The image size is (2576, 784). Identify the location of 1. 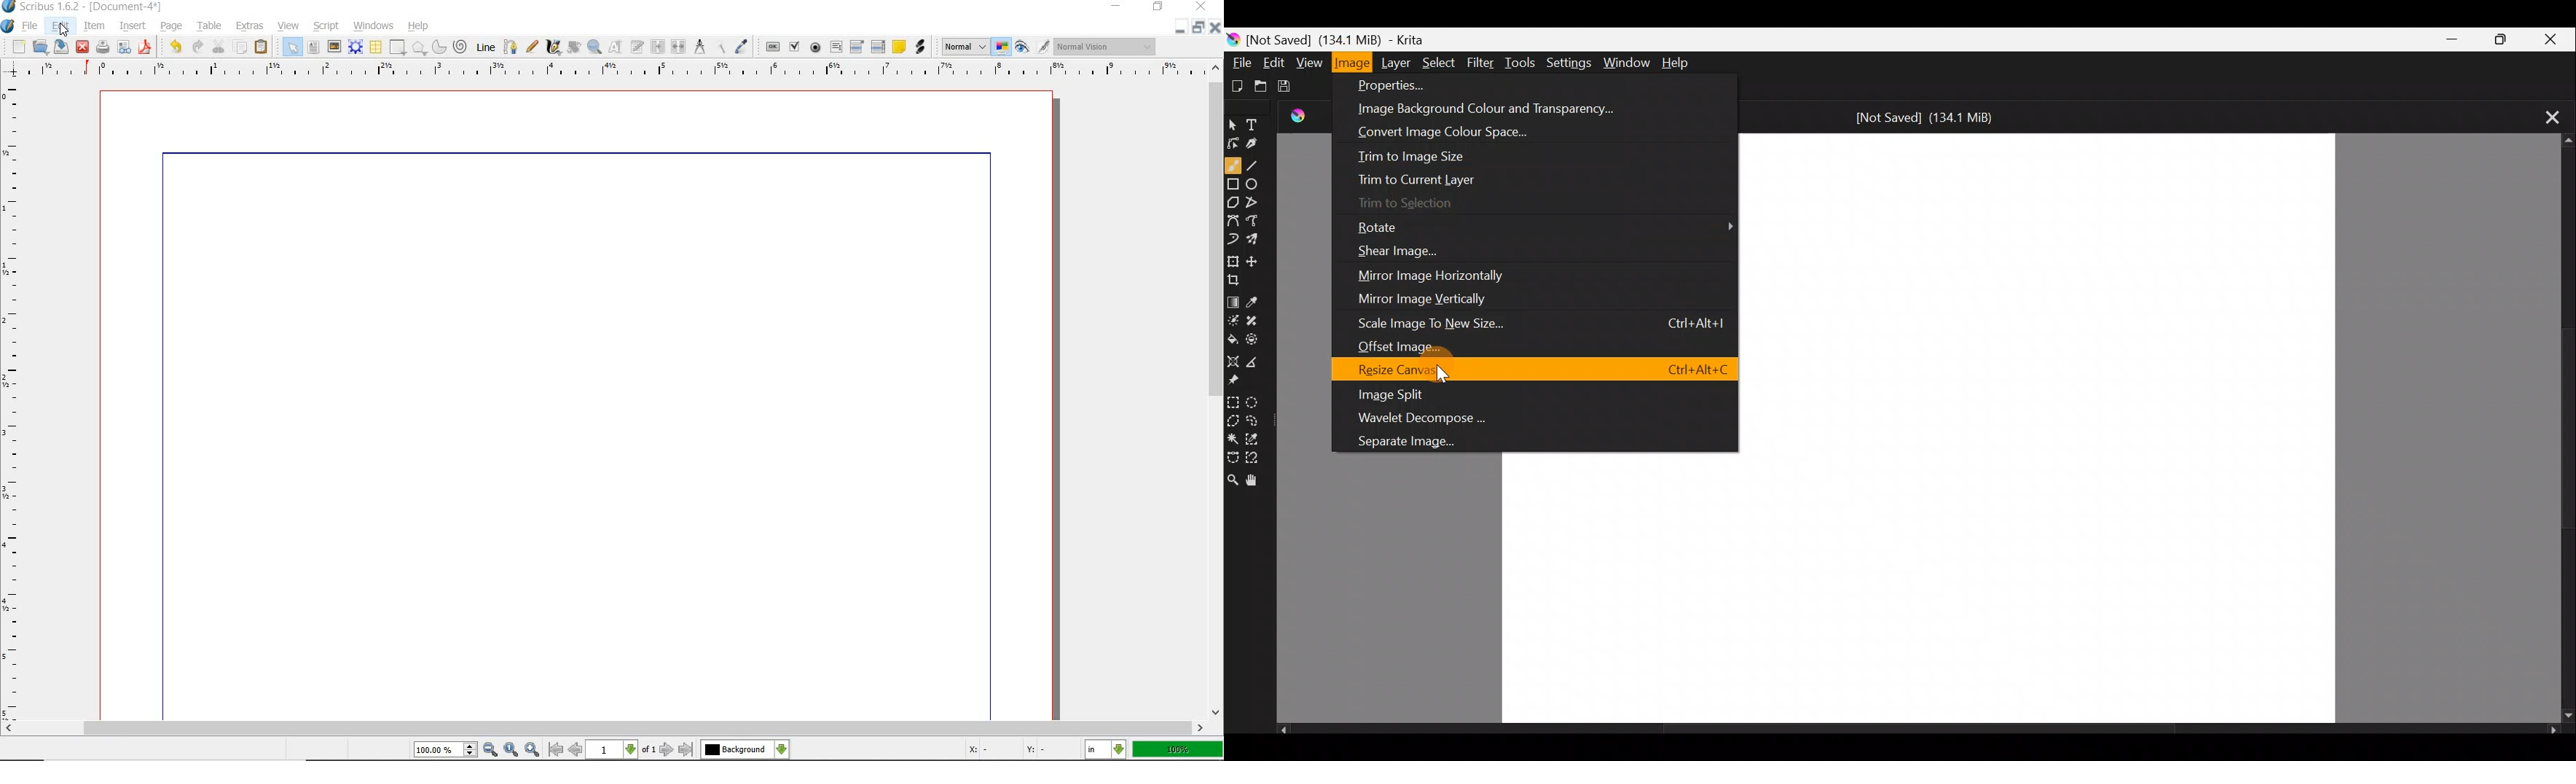
(613, 750).